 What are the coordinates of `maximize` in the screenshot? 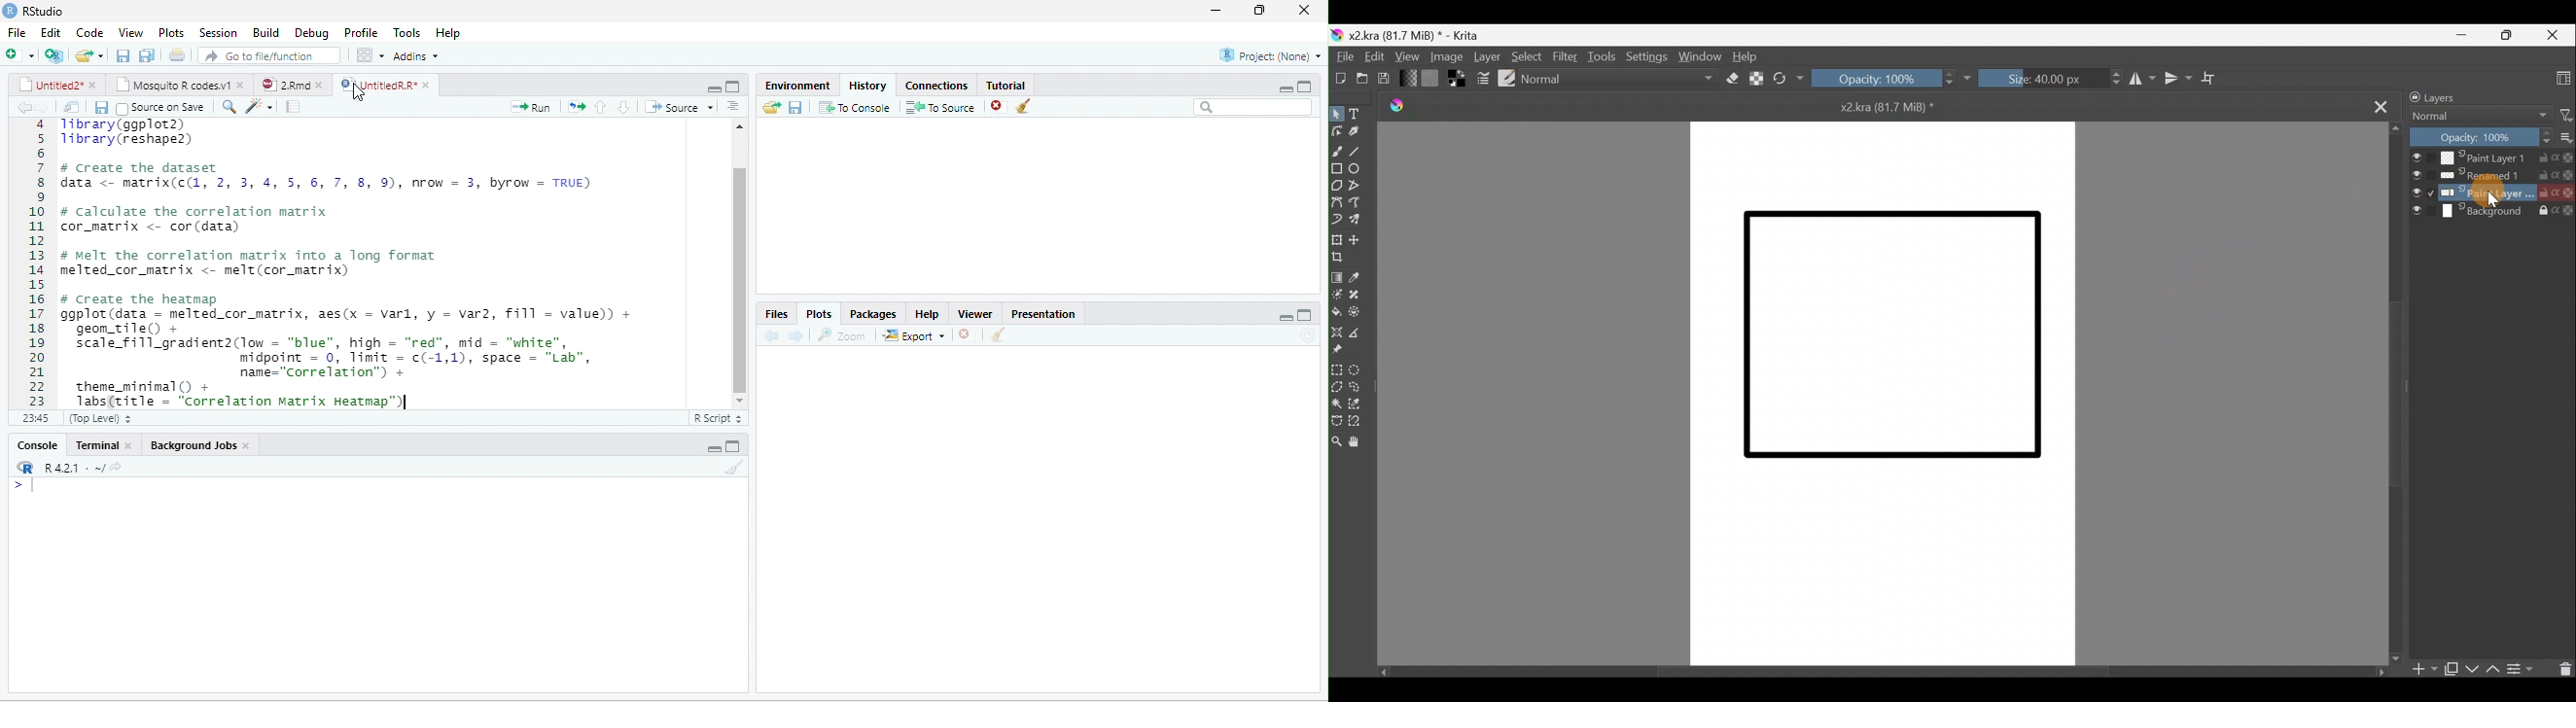 It's located at (732, 87).